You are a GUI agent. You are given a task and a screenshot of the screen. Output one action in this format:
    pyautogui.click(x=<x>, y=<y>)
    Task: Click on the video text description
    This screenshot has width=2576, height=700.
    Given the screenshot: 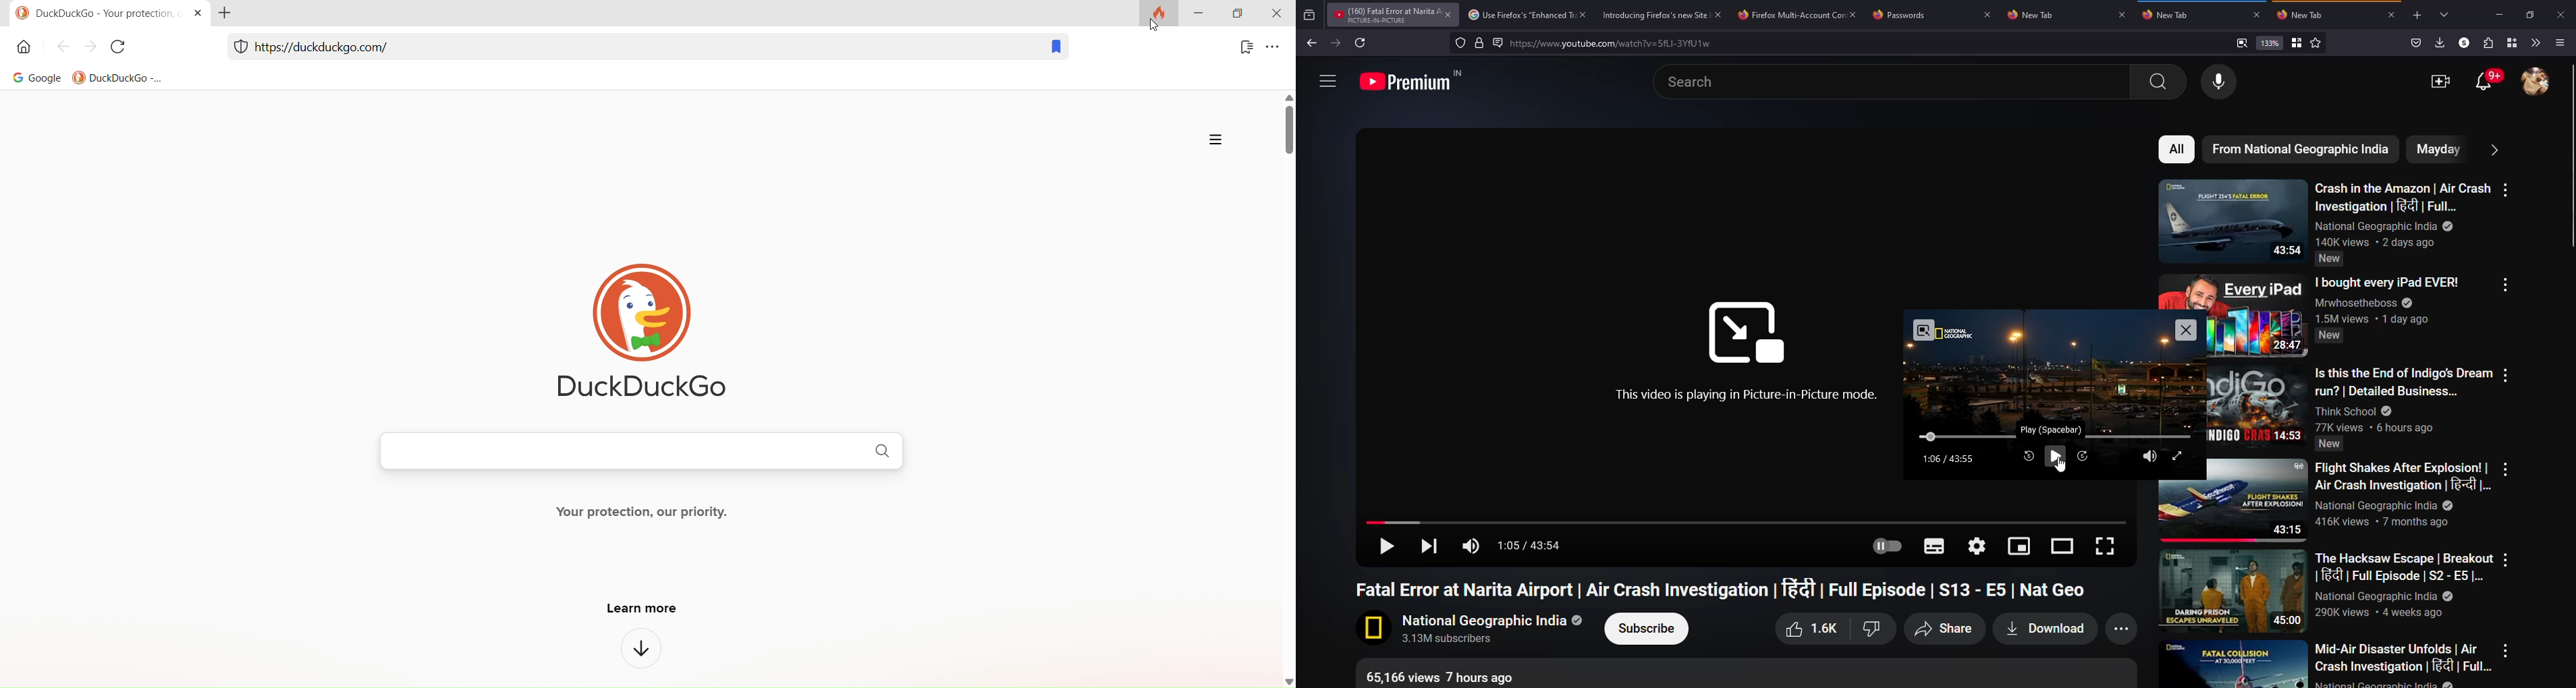 What is the action you would take?
    pyautogui.click(x=2387, y=300)
    